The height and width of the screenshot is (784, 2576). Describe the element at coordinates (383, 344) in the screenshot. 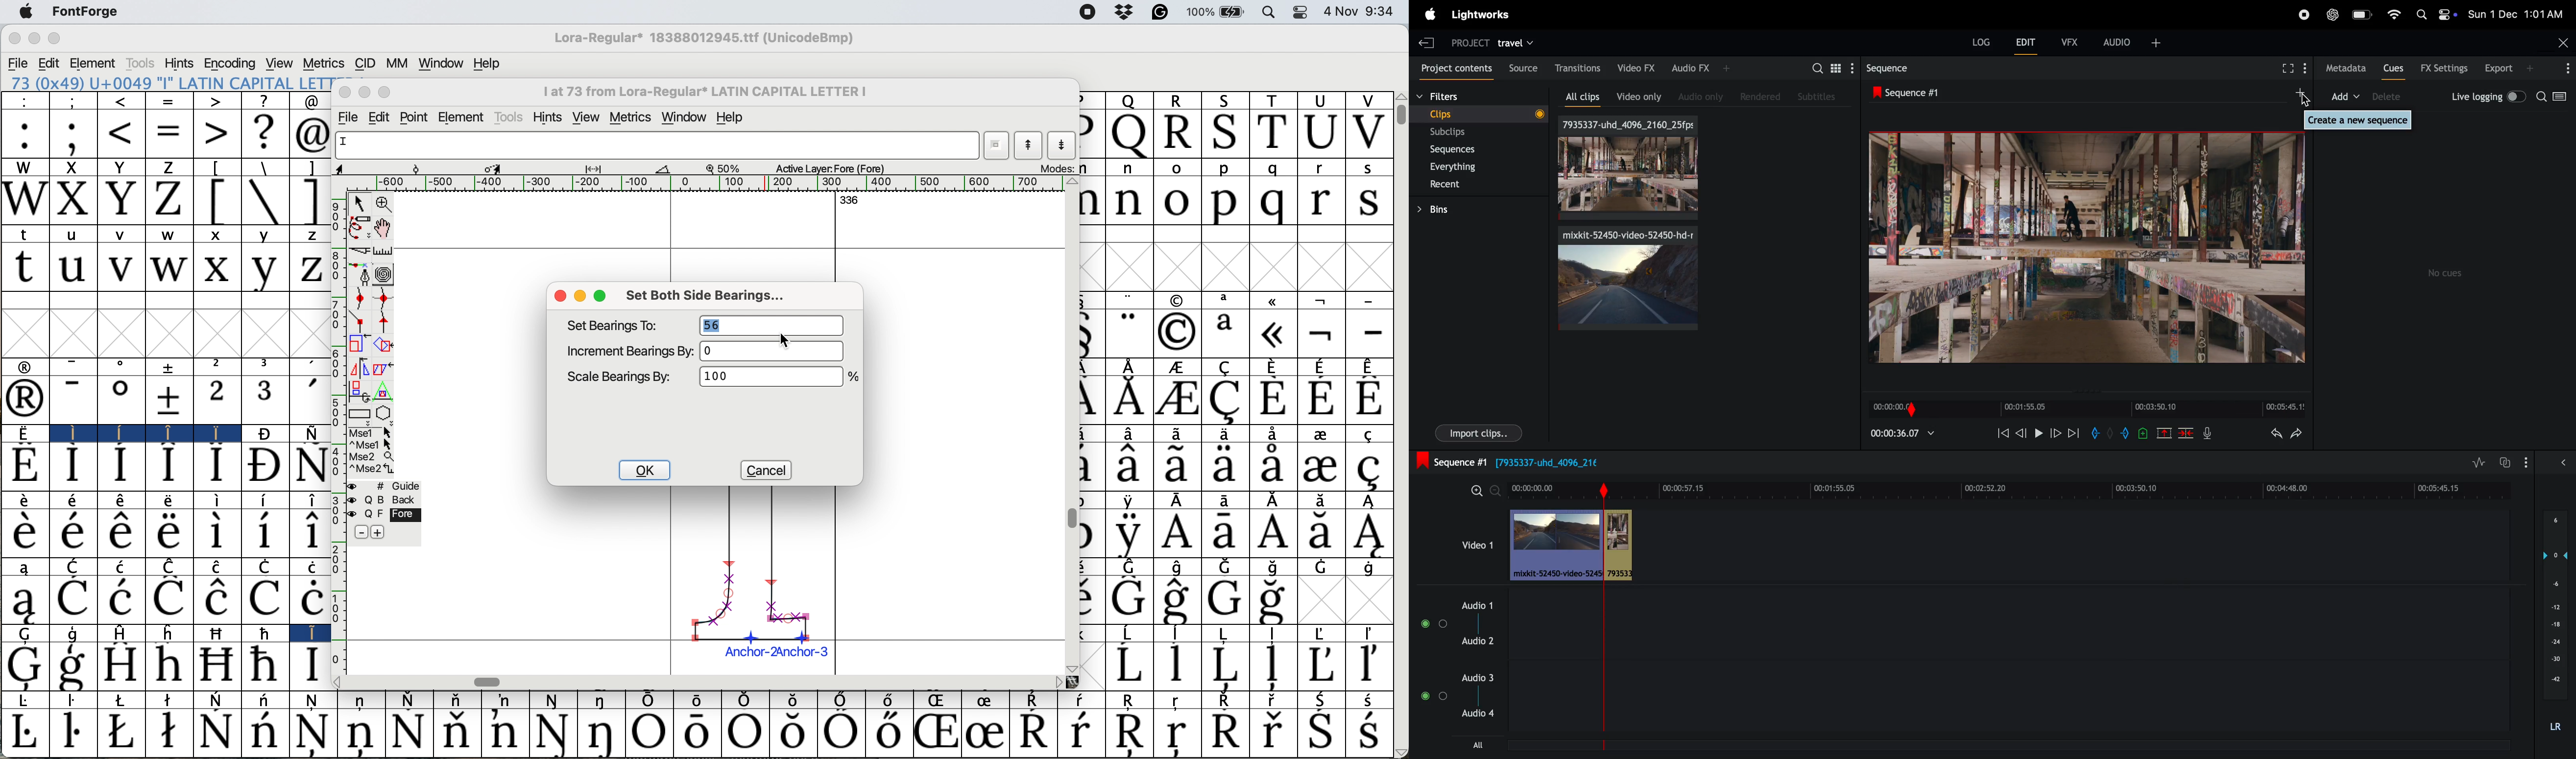

I see `rotate the selection` at that location.